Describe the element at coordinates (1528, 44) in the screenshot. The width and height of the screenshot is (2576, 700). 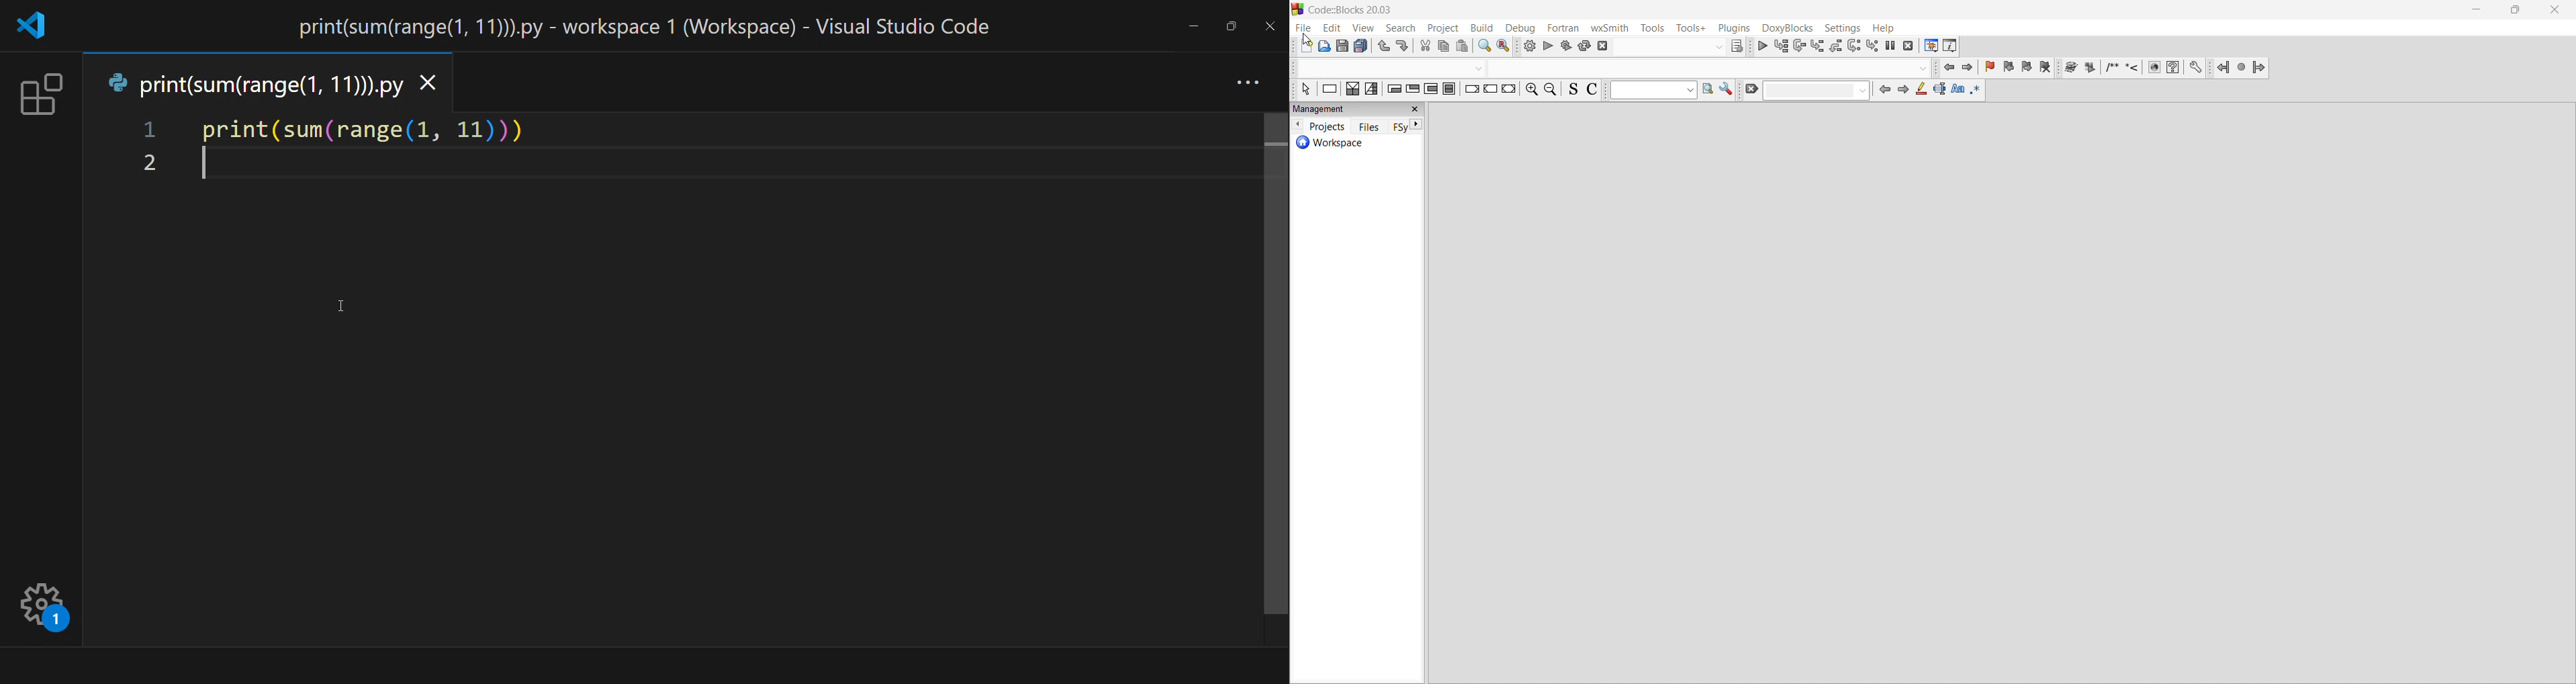
I see `build` at that location.